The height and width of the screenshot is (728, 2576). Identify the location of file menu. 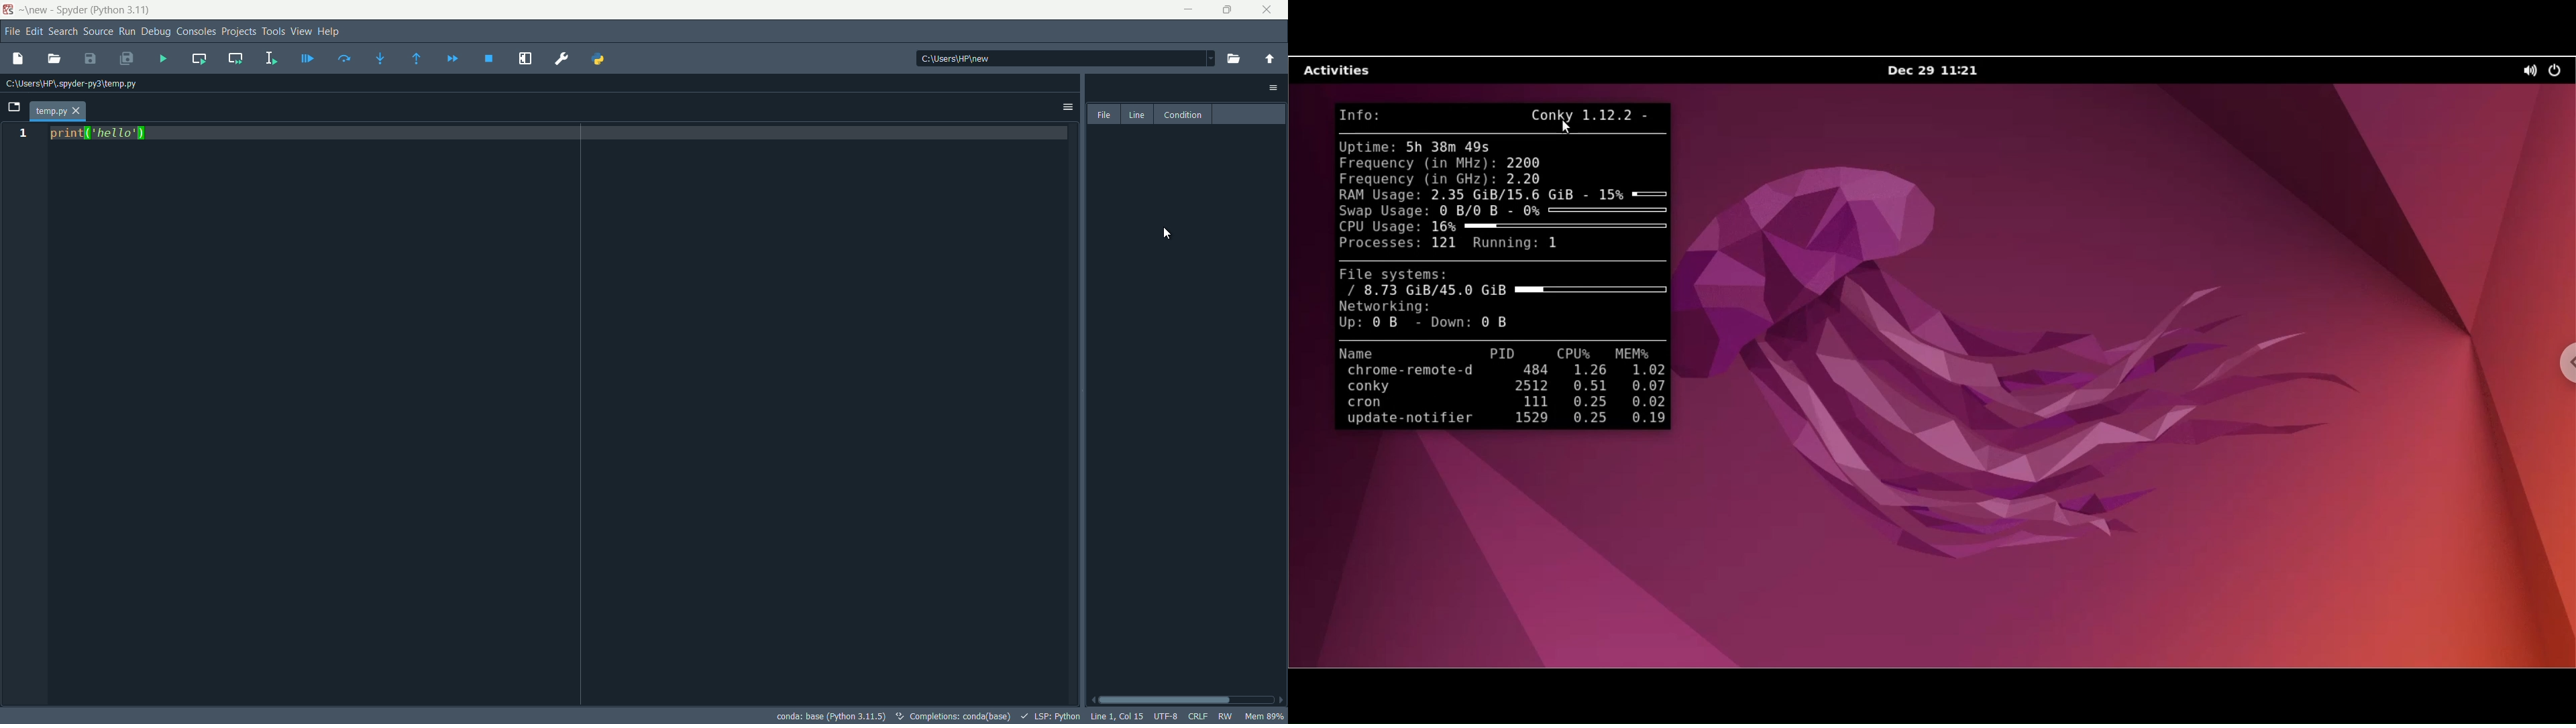
(10, 32).